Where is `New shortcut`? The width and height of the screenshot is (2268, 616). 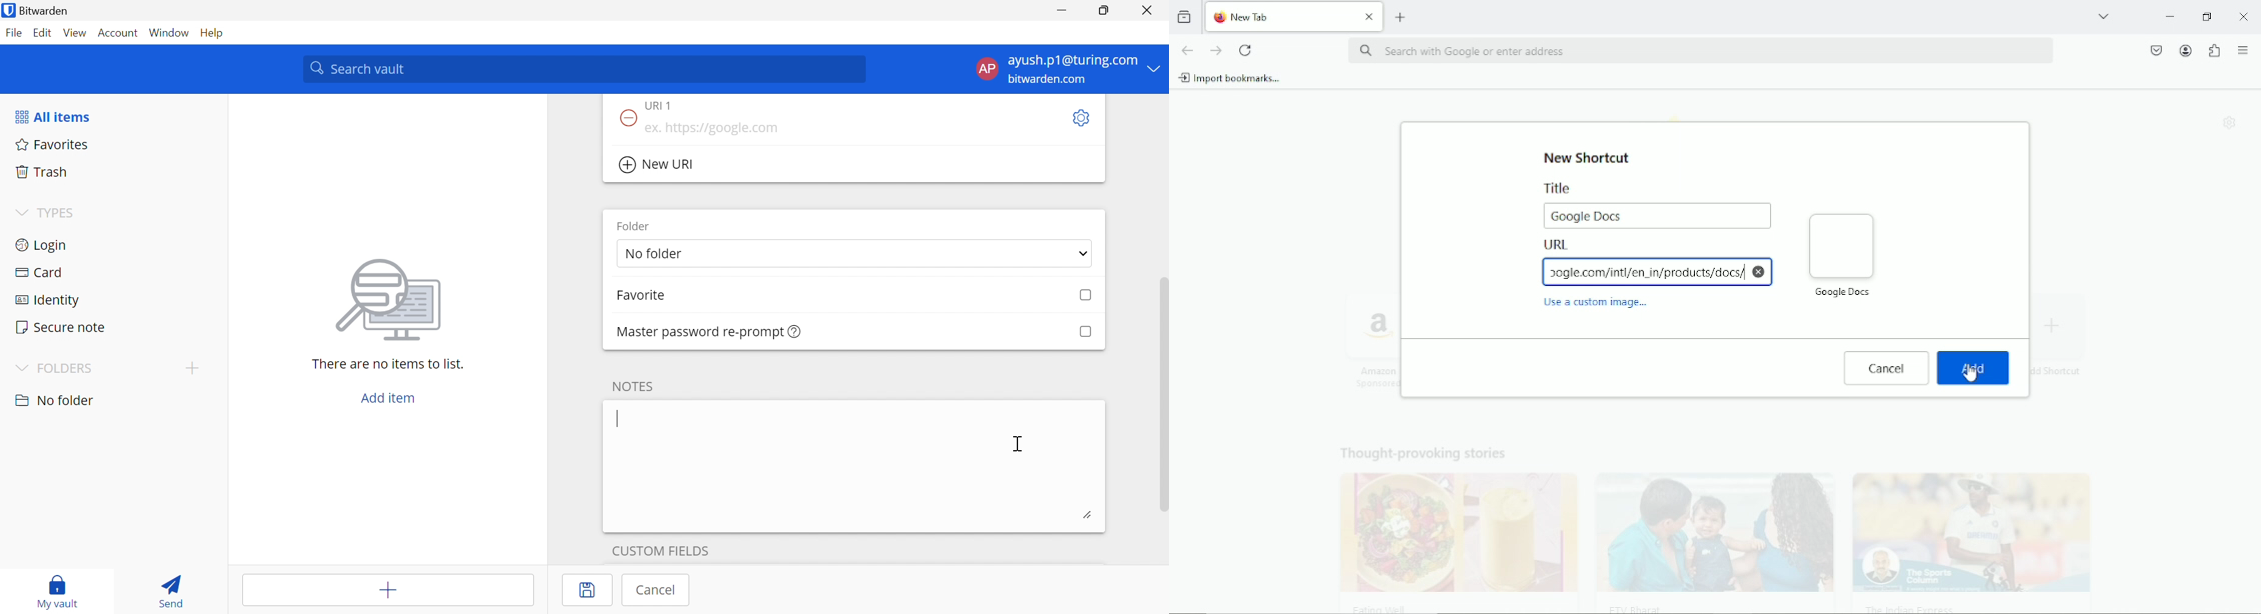
New shortcut is located at coordinates (1590, 157).